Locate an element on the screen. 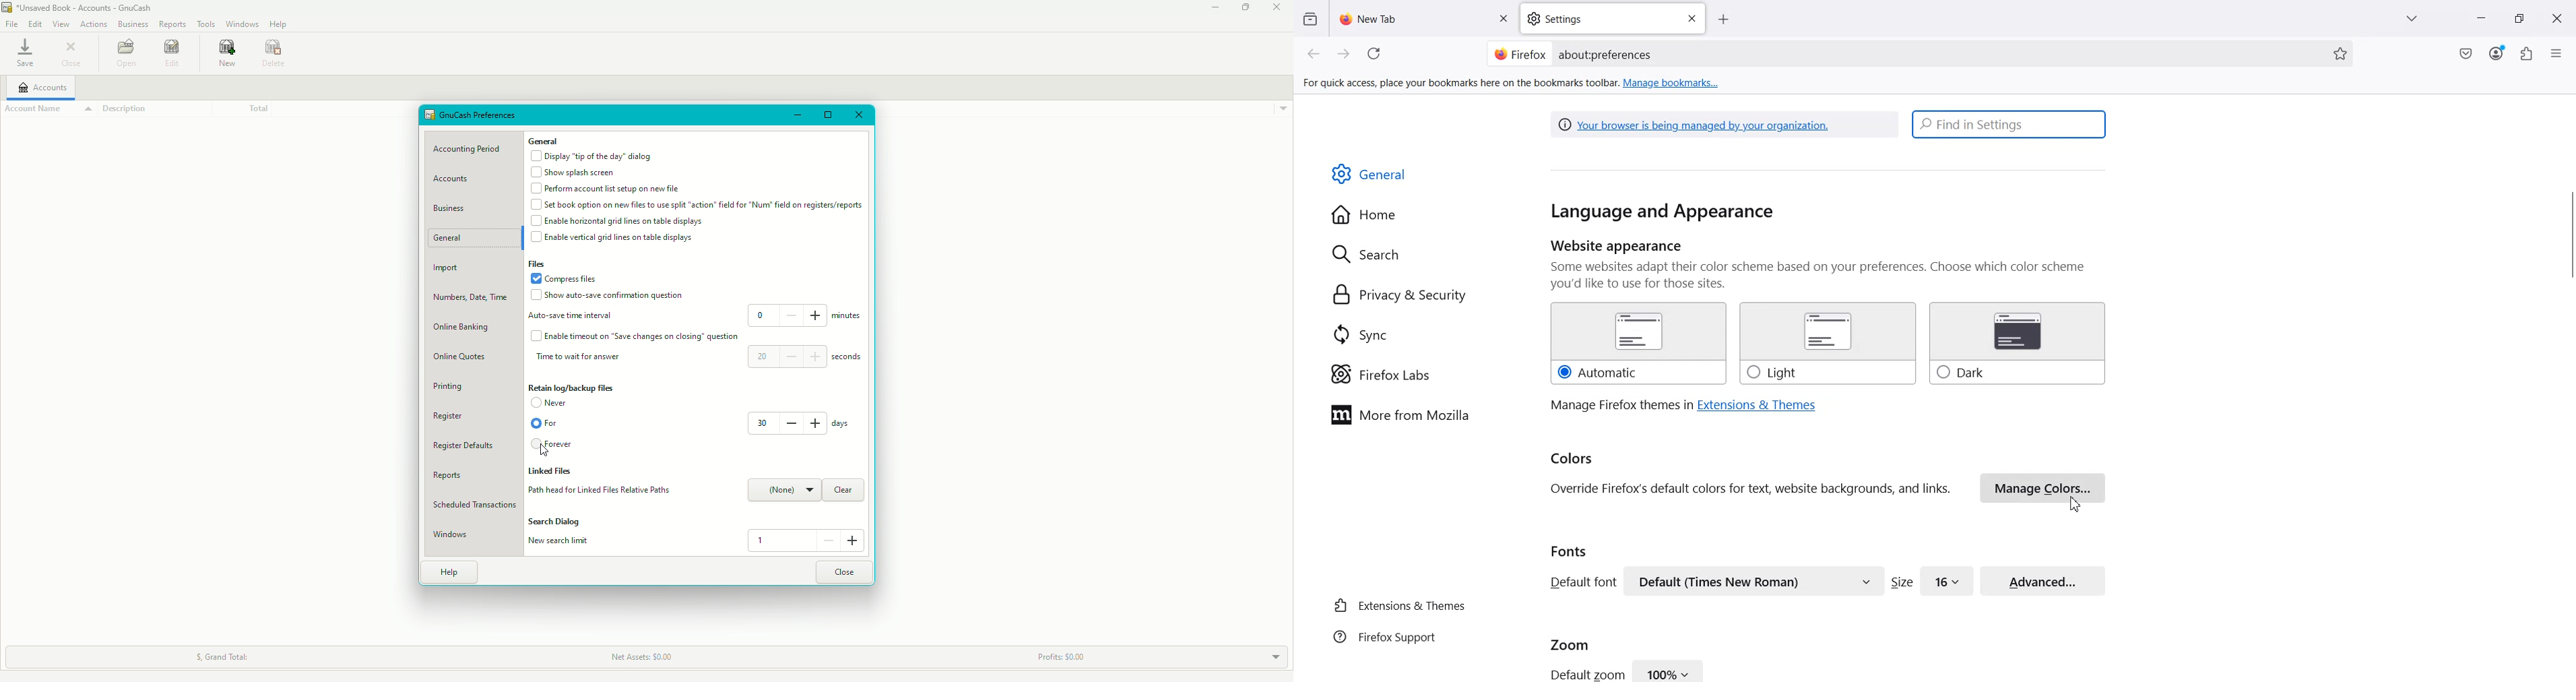 The image size is (2576, 700). Register is located at coordinates (448, 417).